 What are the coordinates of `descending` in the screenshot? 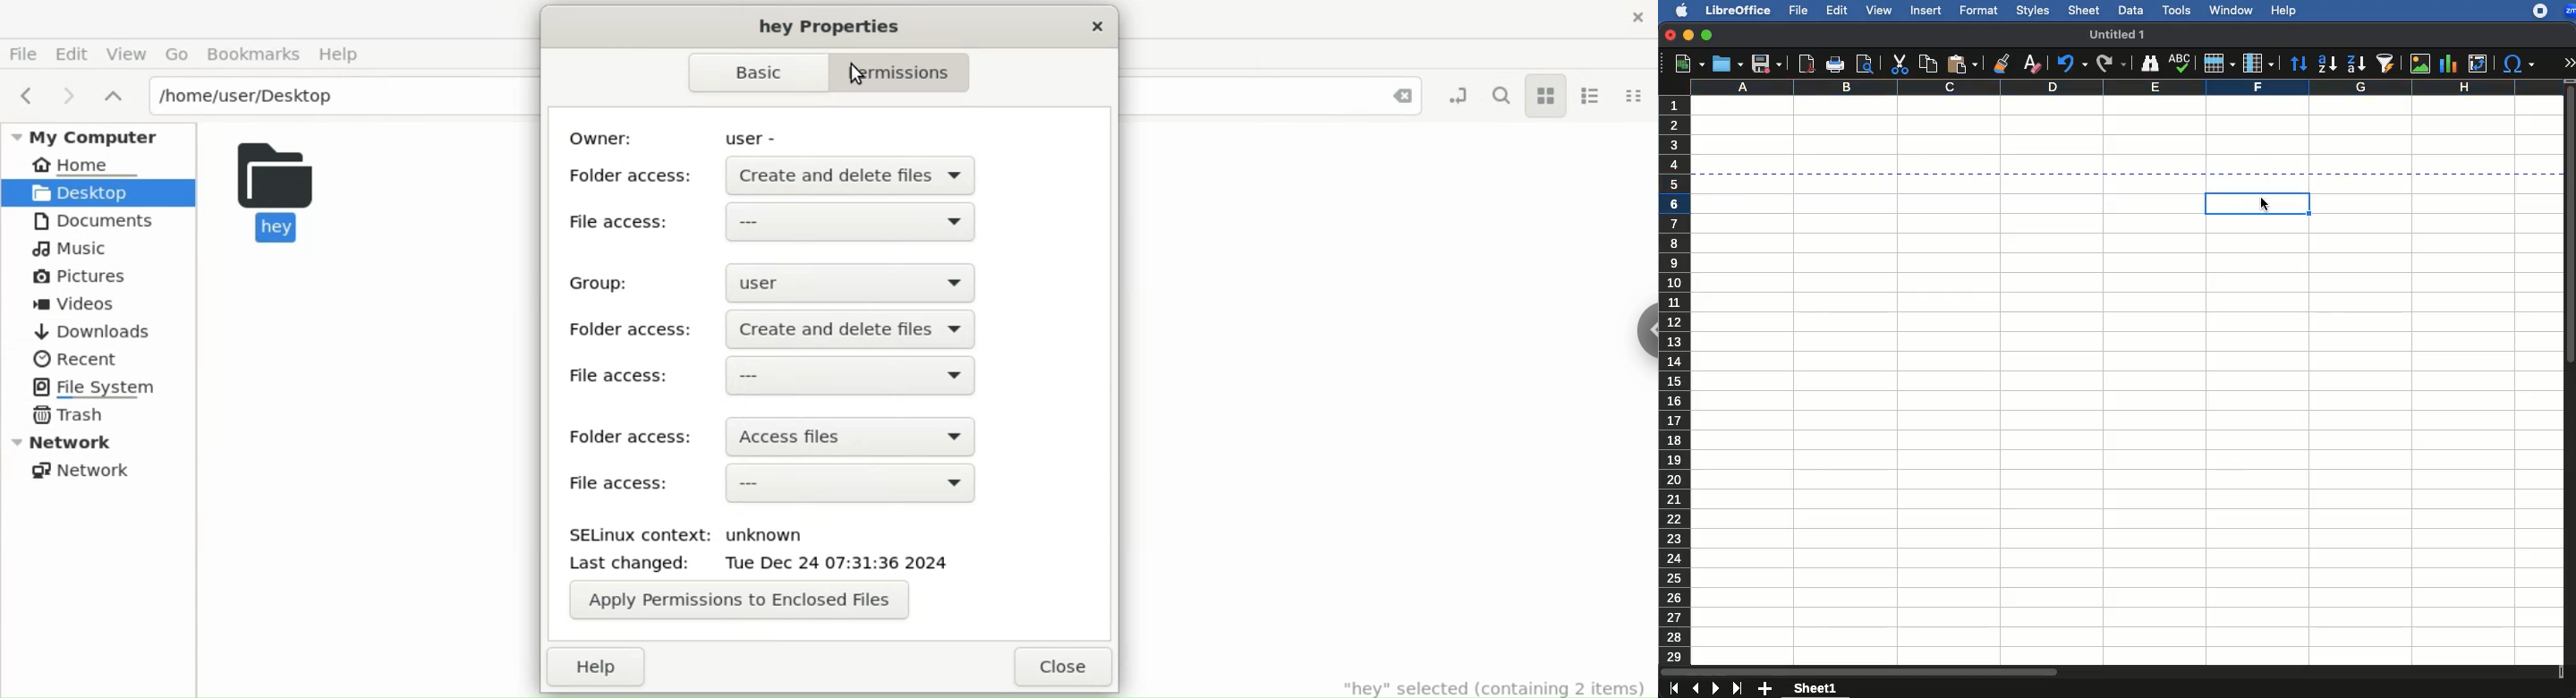 It's located at (2356, 64).